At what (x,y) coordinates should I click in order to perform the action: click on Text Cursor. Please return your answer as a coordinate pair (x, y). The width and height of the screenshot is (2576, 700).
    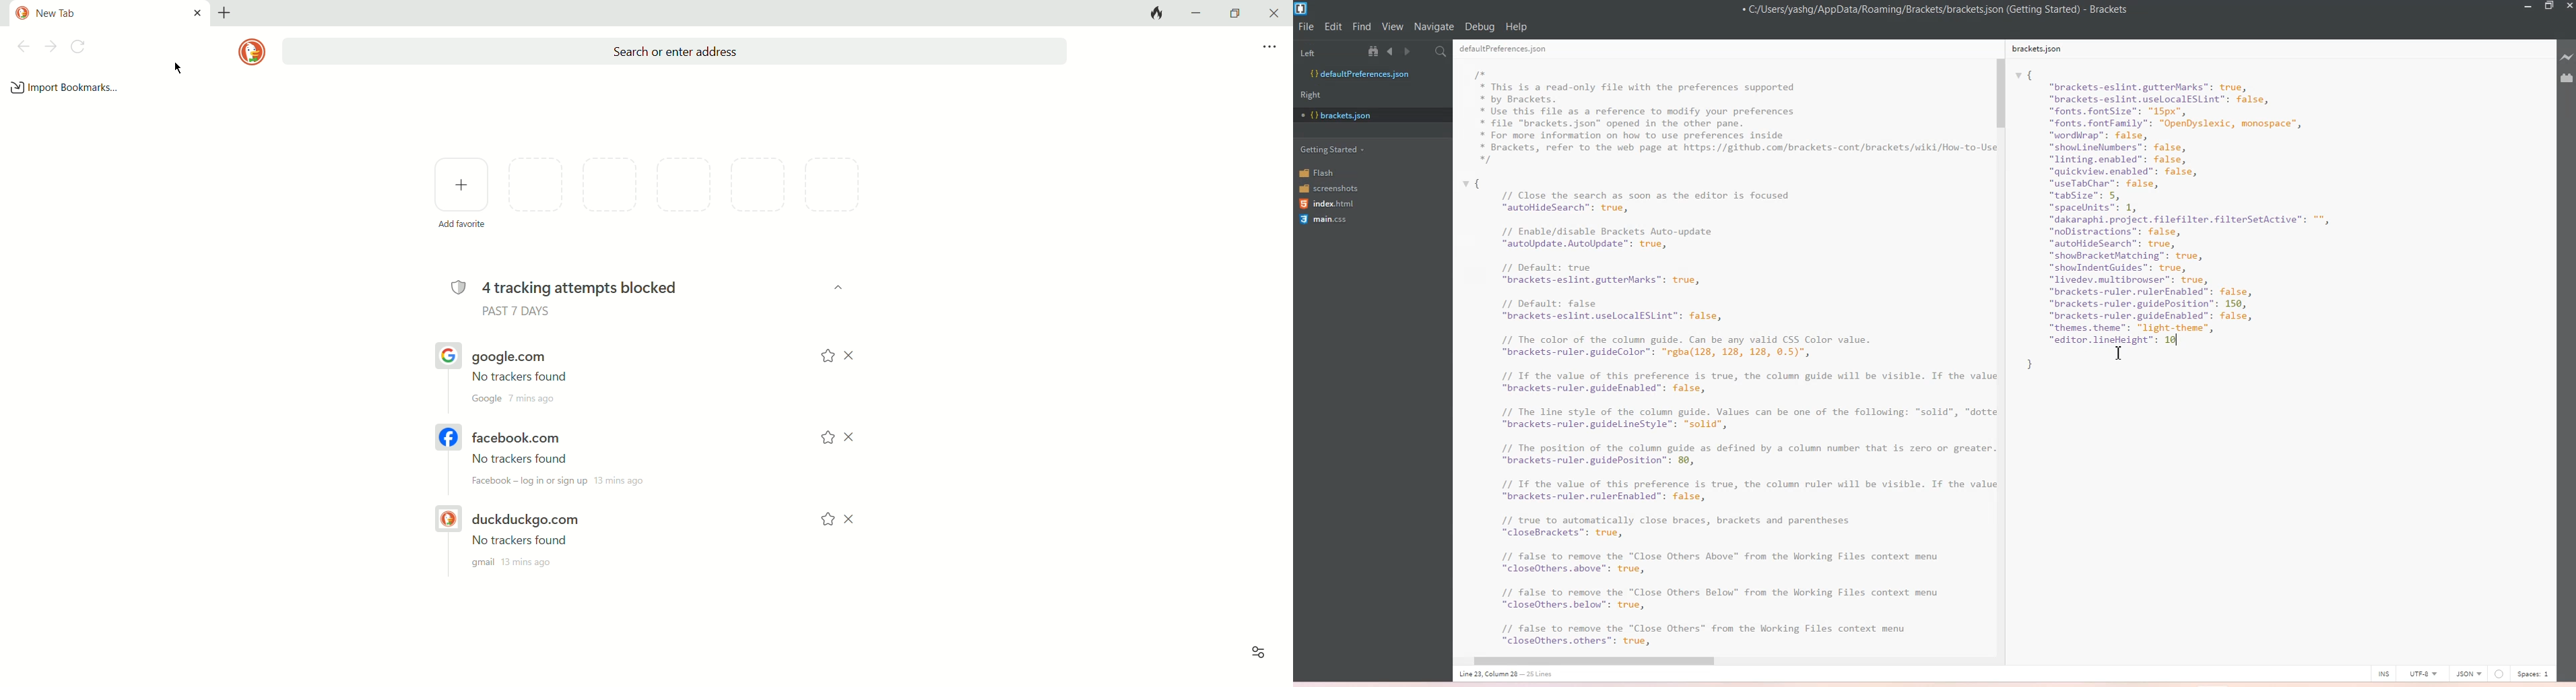
    Looking at the image, I should click on (2122, 354).